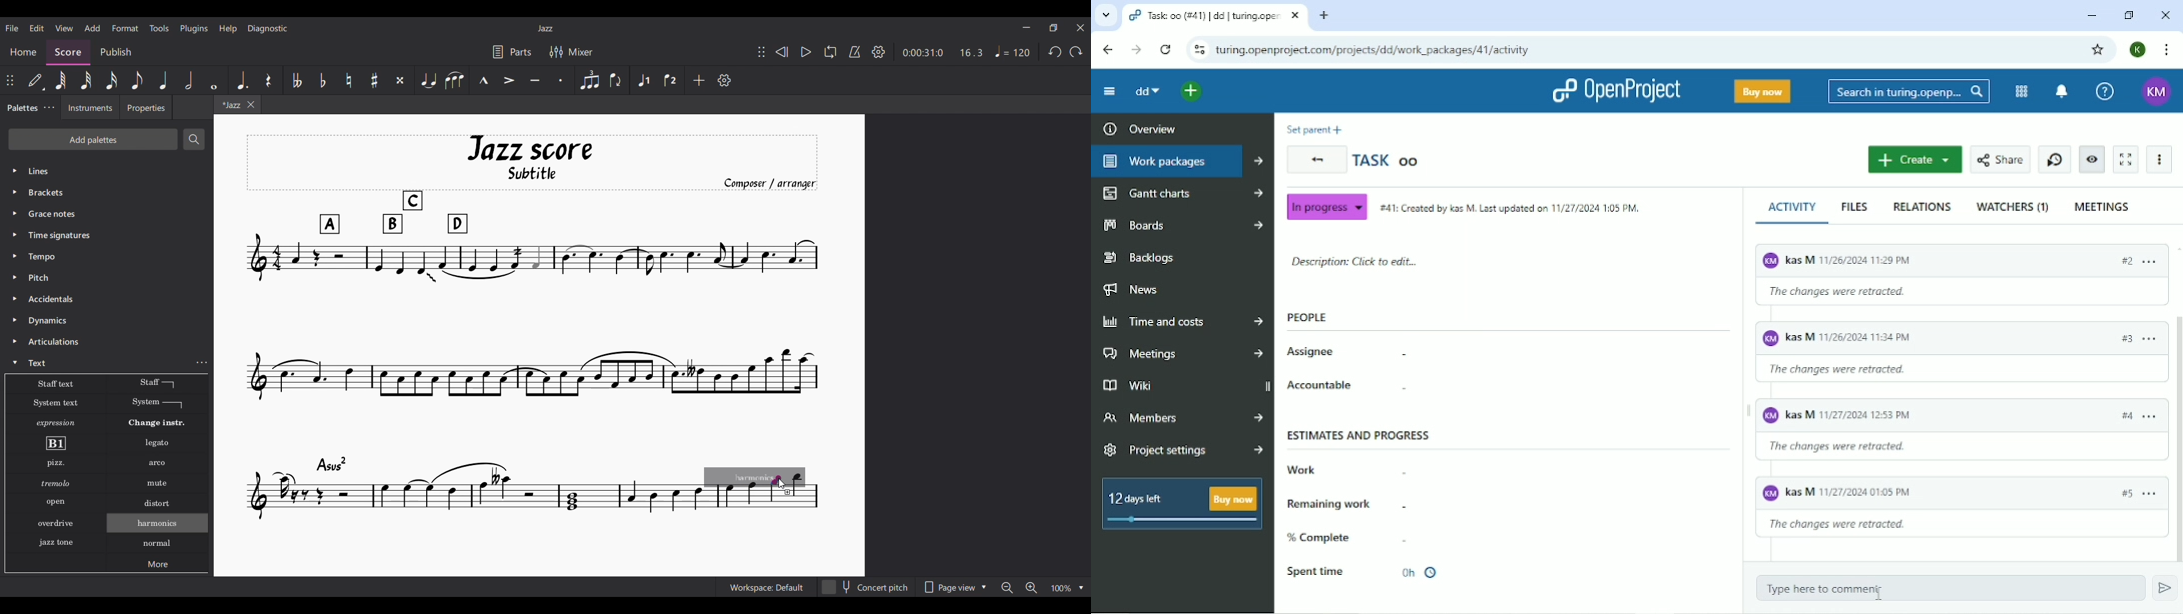  I want to click on , so click(55, 483).